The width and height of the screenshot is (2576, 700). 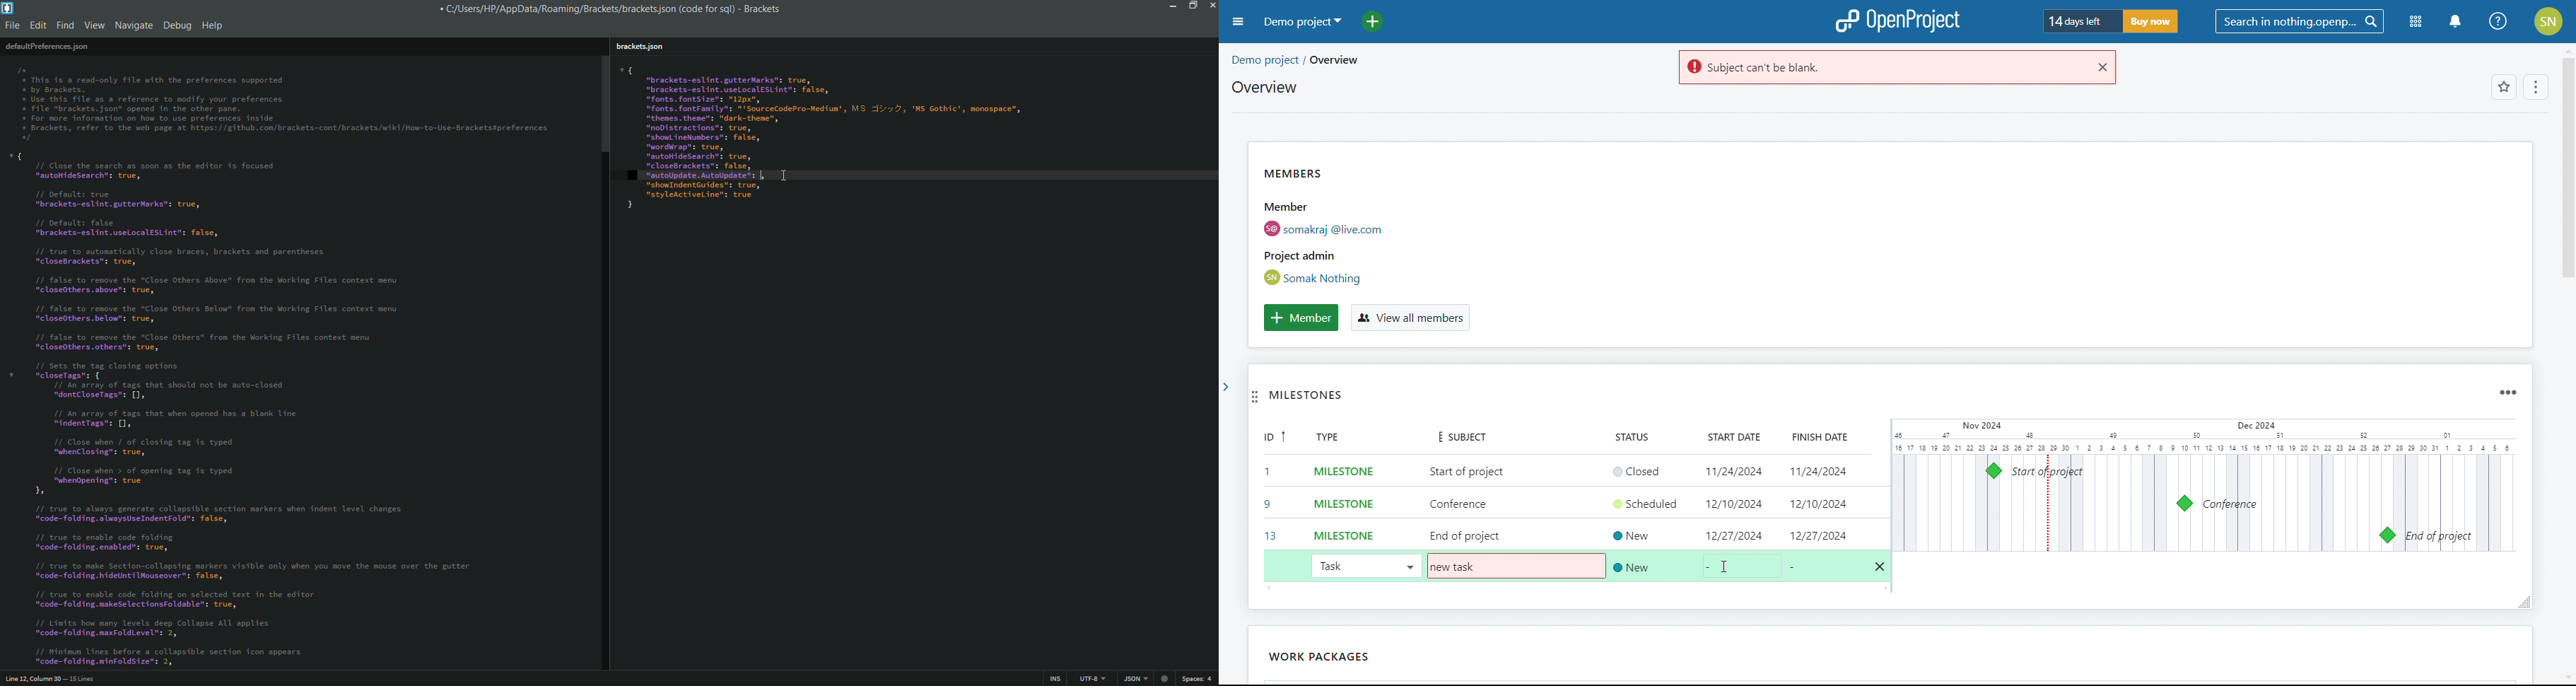 I want to click on set start and end date, so click(x=1797, y=503).